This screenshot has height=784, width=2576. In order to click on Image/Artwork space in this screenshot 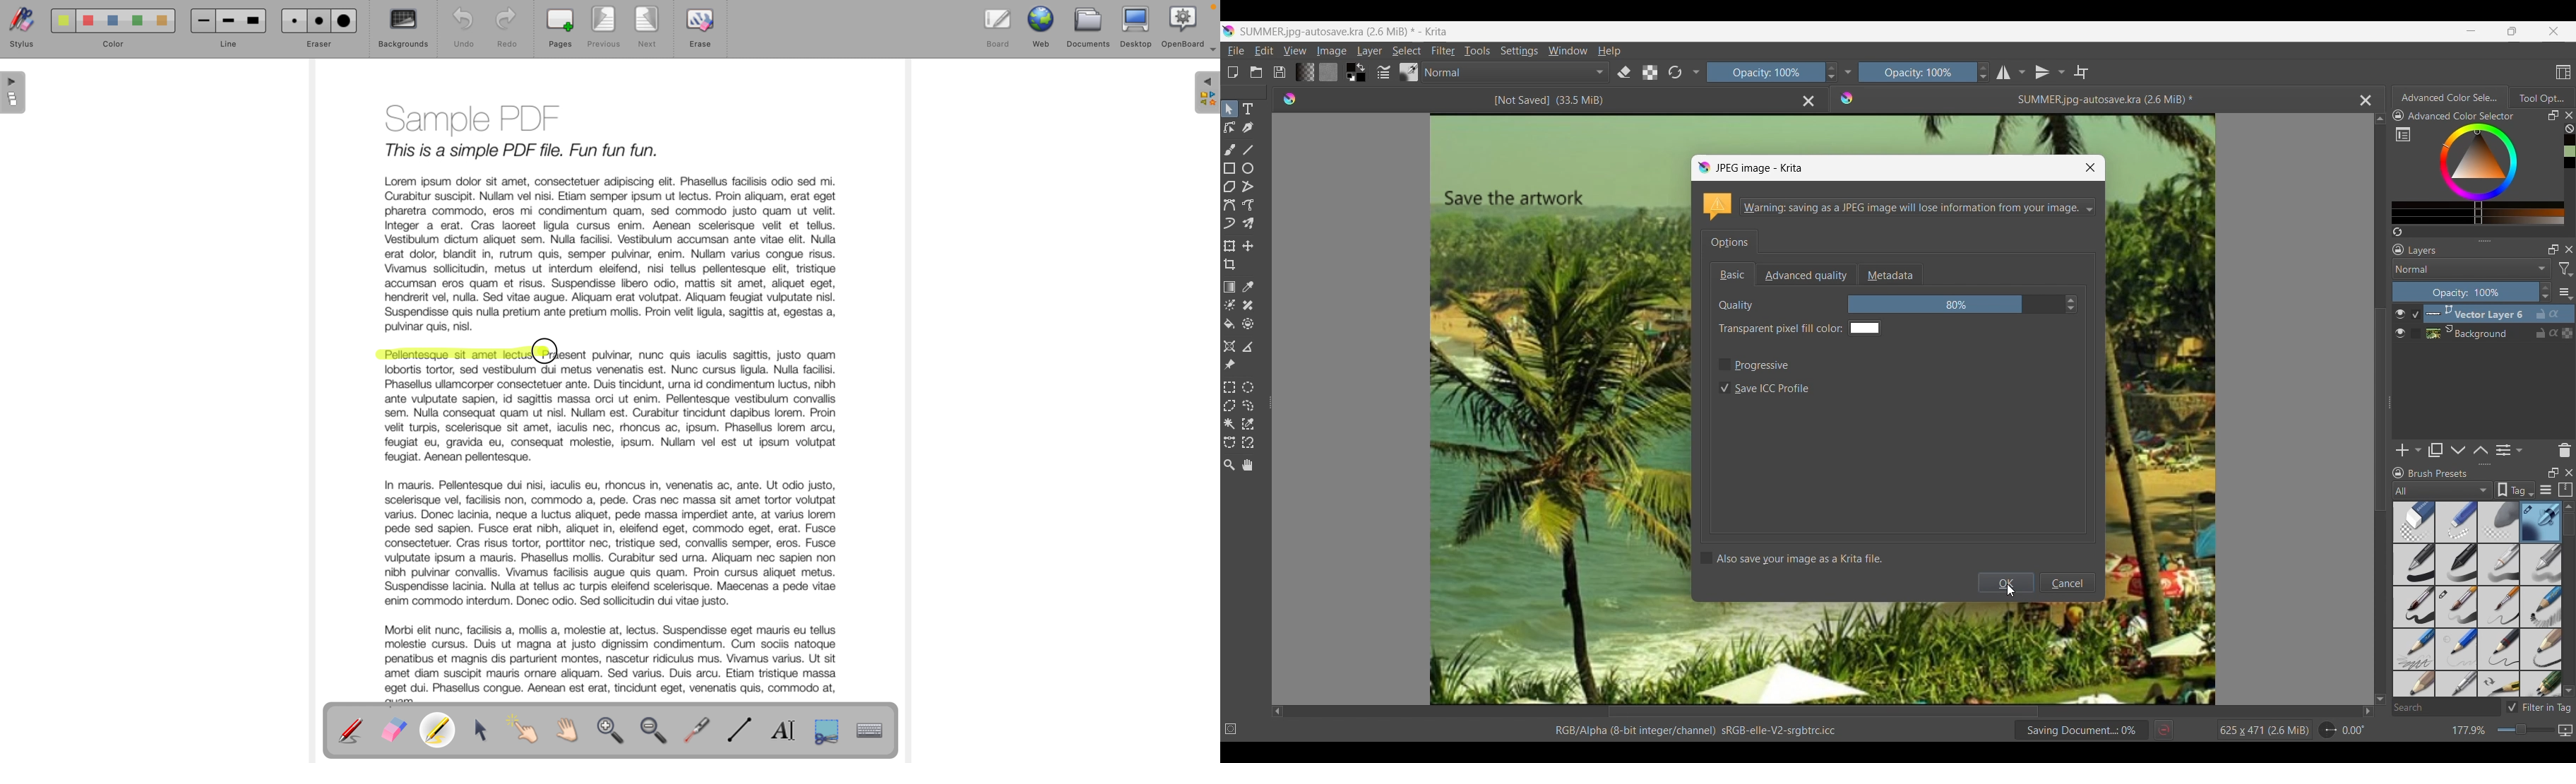, I will do `click(2240, 411)`.